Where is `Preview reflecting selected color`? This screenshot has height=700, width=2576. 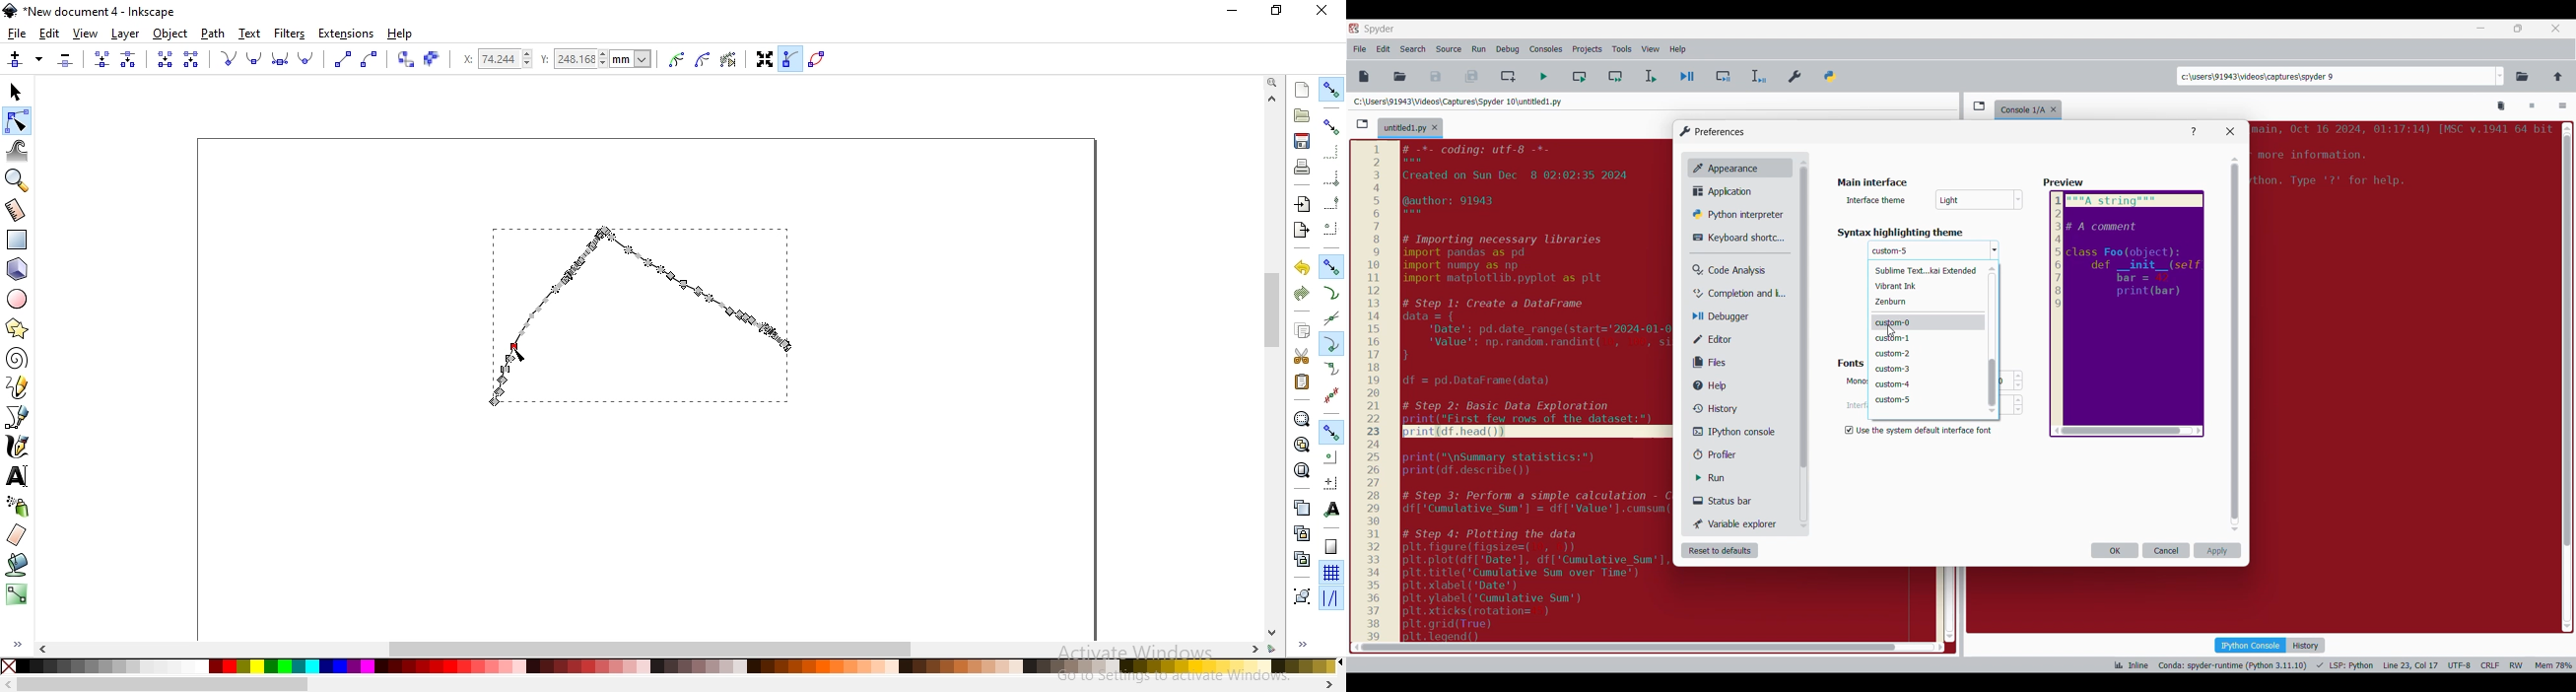 Preview reflecting selected color is located at coordinates (2126, 314).